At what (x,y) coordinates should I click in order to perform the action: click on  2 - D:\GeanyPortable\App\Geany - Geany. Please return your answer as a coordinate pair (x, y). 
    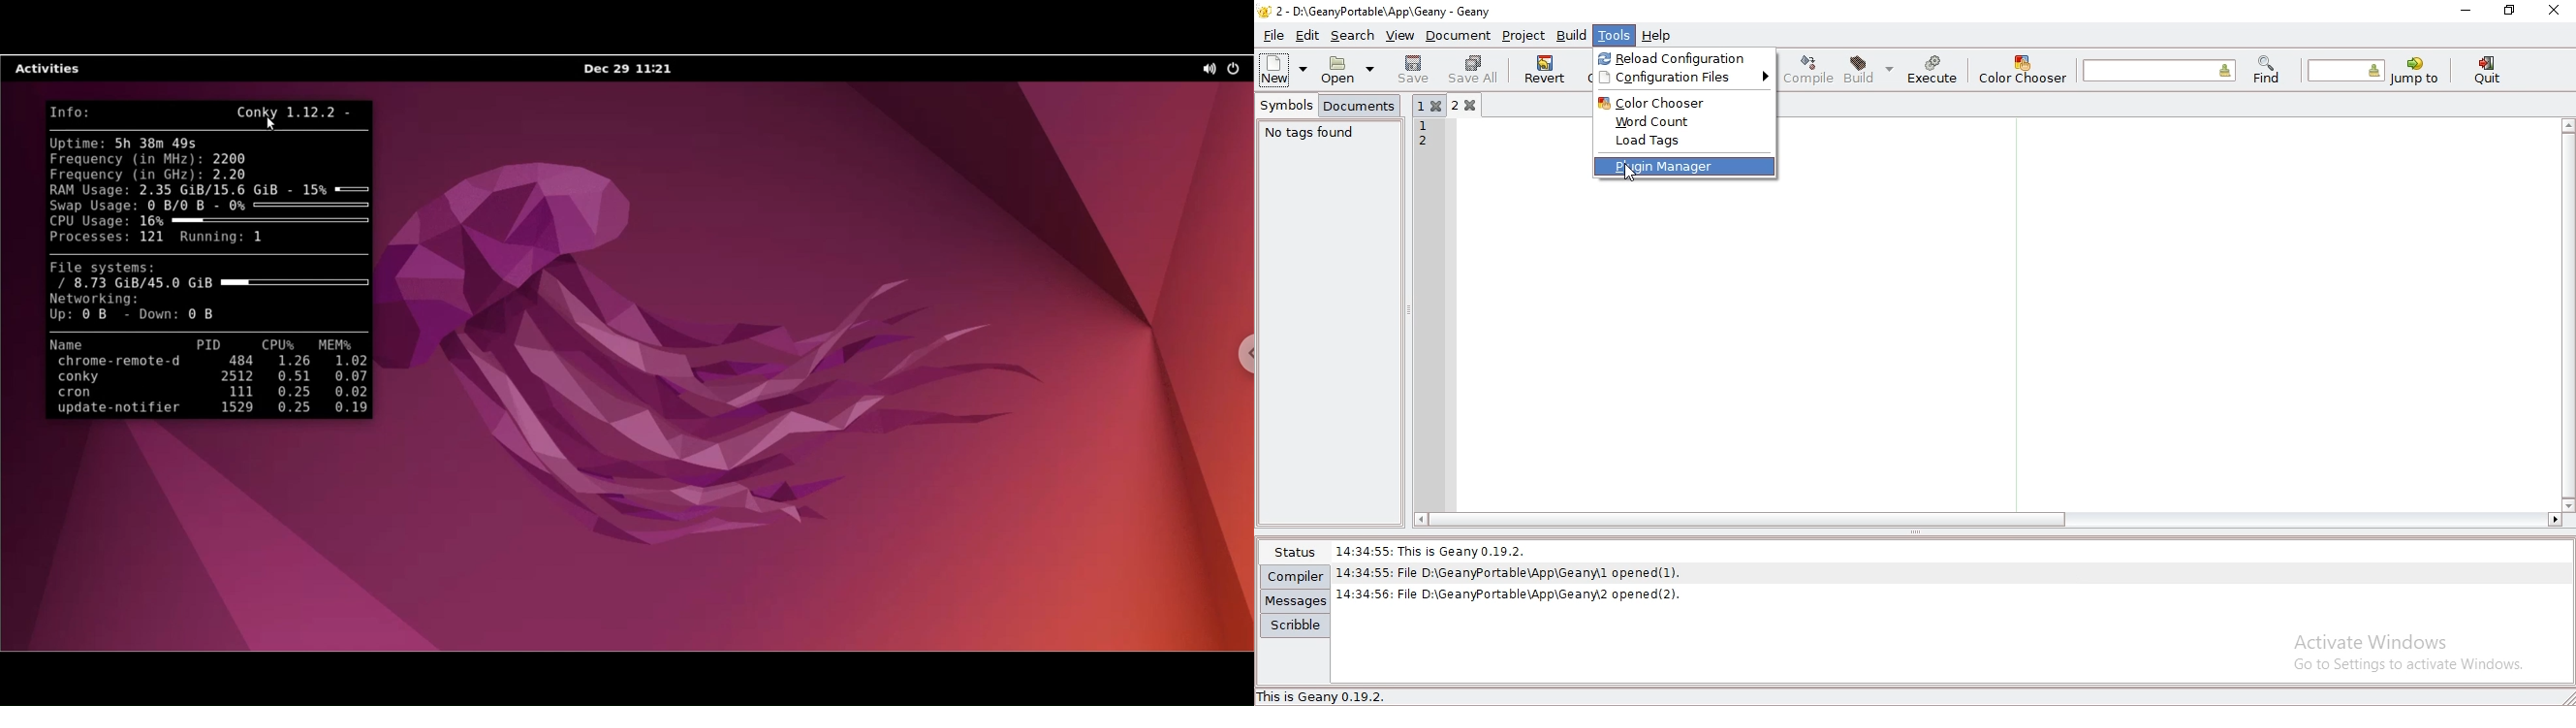
    Looking at the image, I should click on (1388, 11).